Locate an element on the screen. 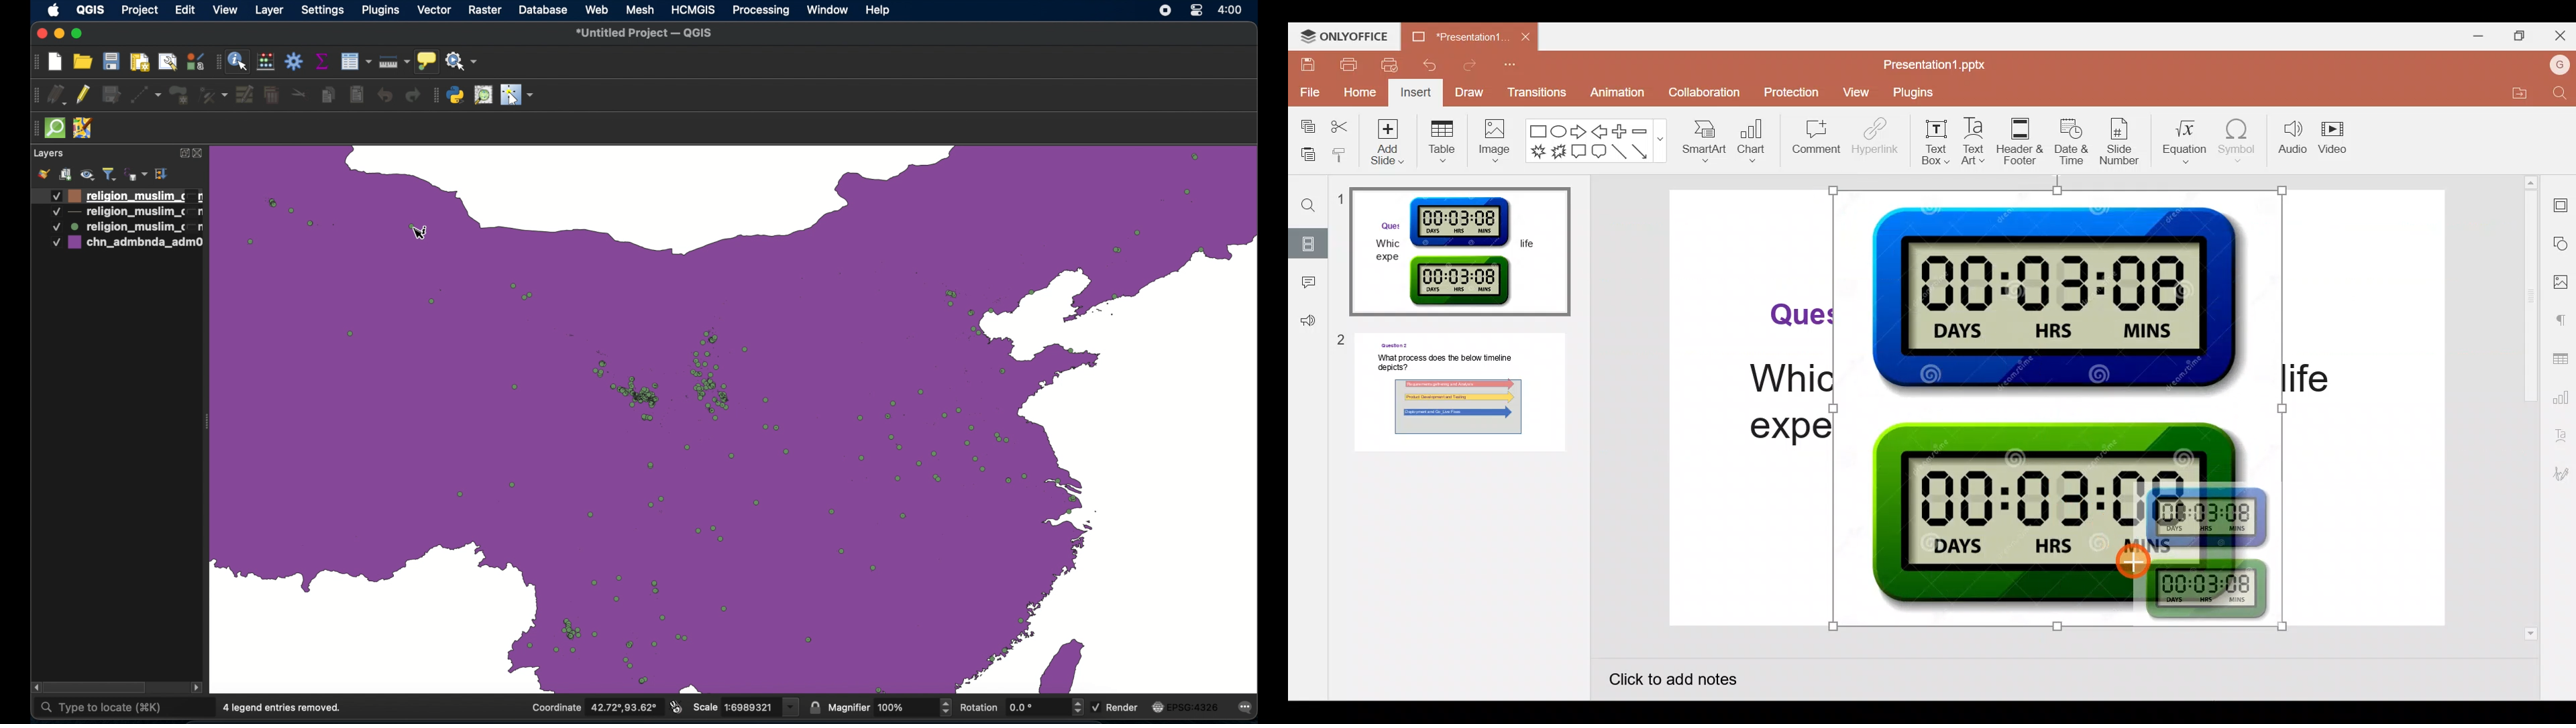  Image settings is located at coordinates (2563, 284).